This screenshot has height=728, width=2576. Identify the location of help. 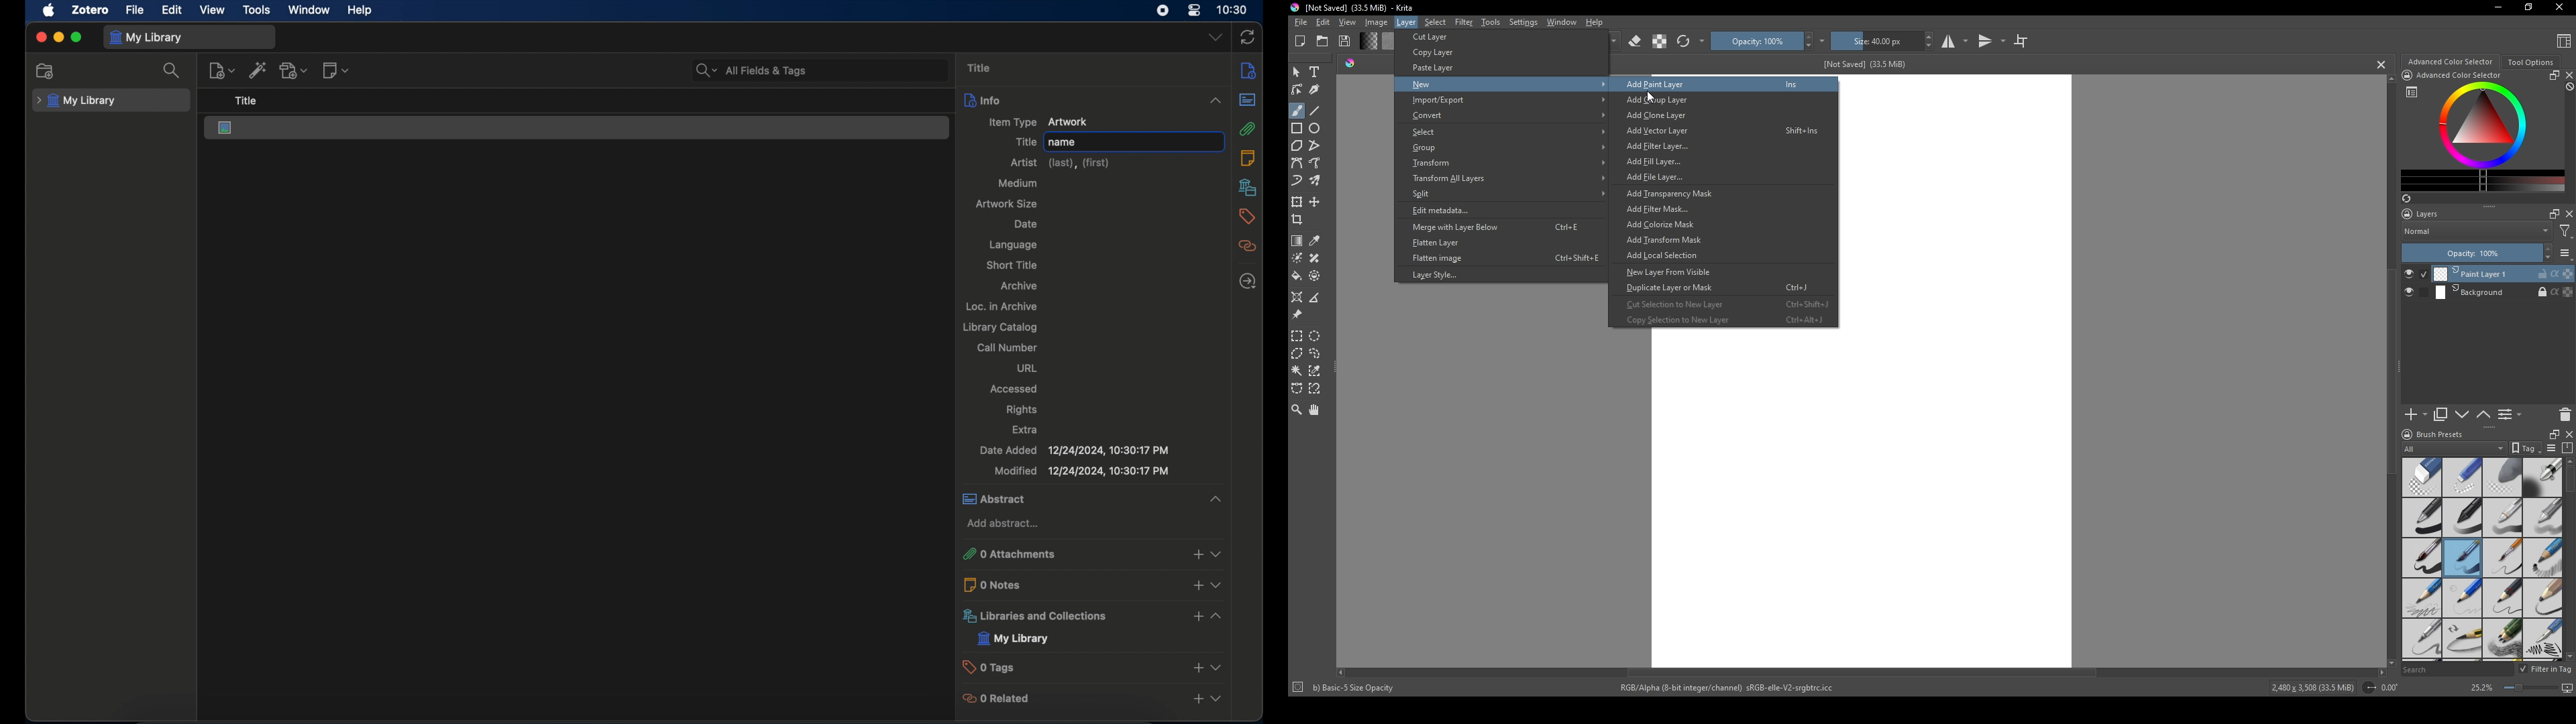
(360, 11).